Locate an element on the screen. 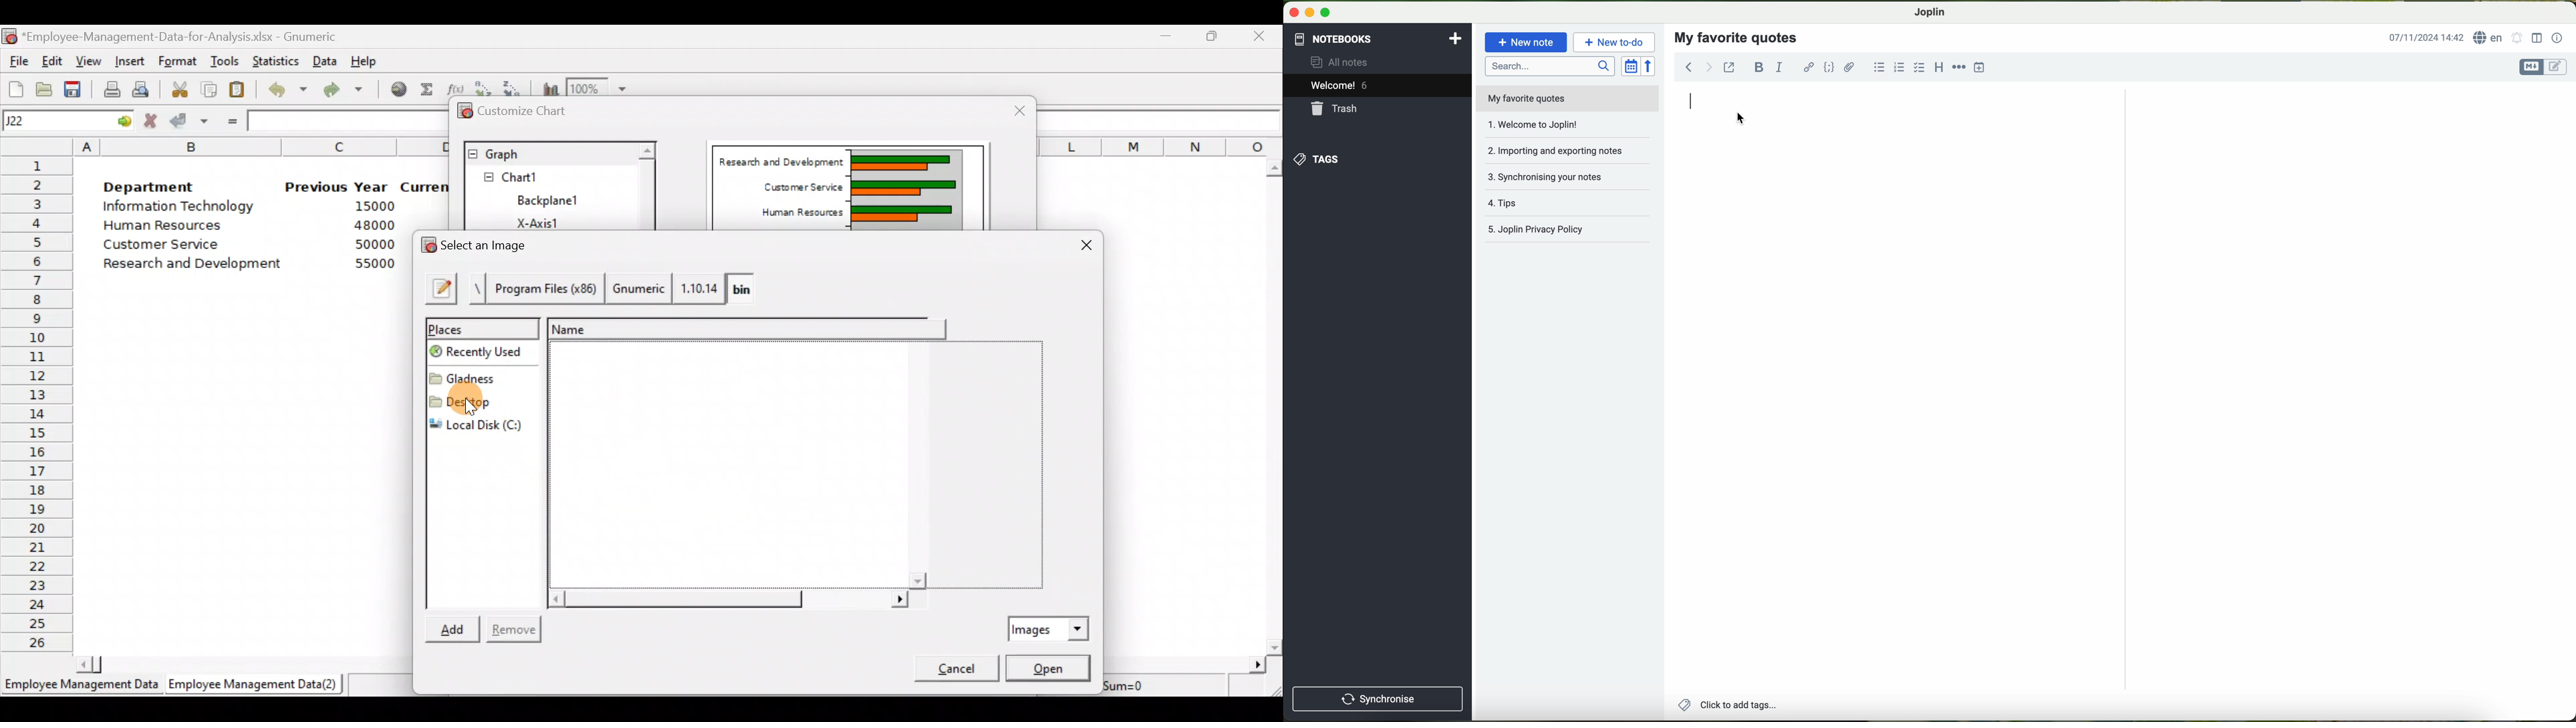  Customize chart is located at coordinates (521, 112).